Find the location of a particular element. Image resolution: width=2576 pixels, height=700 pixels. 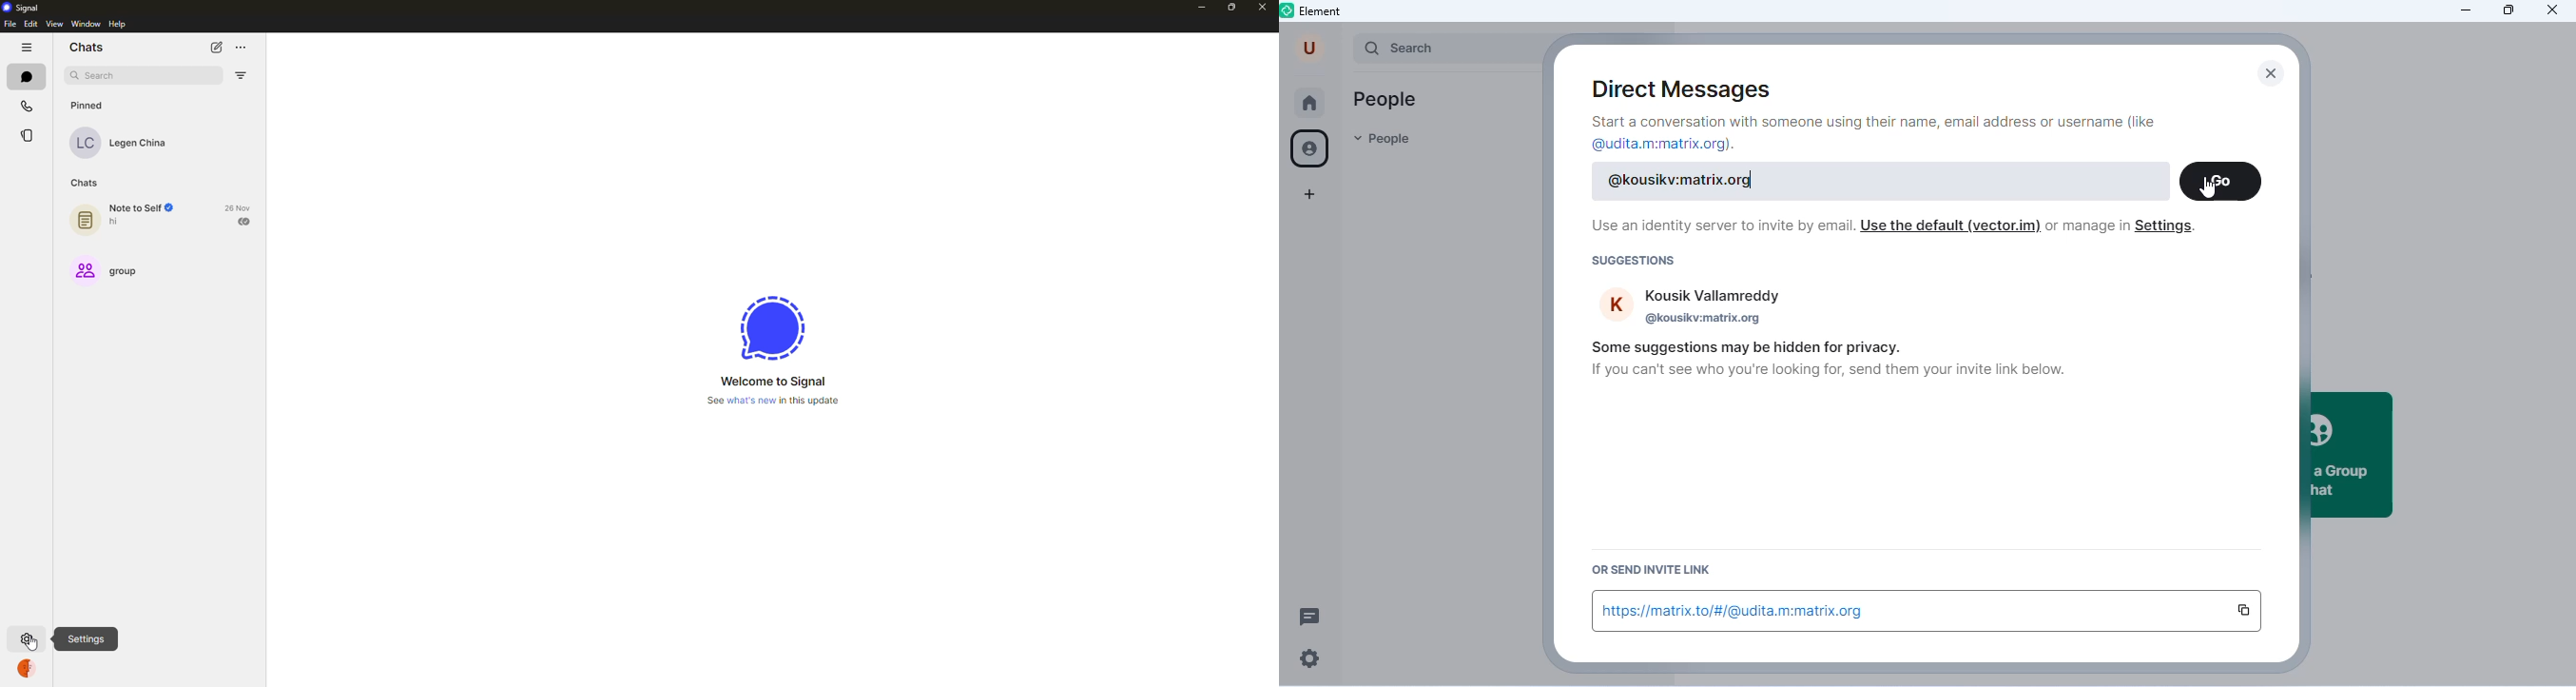

or send invite link is located at coordinates (1648, 570).